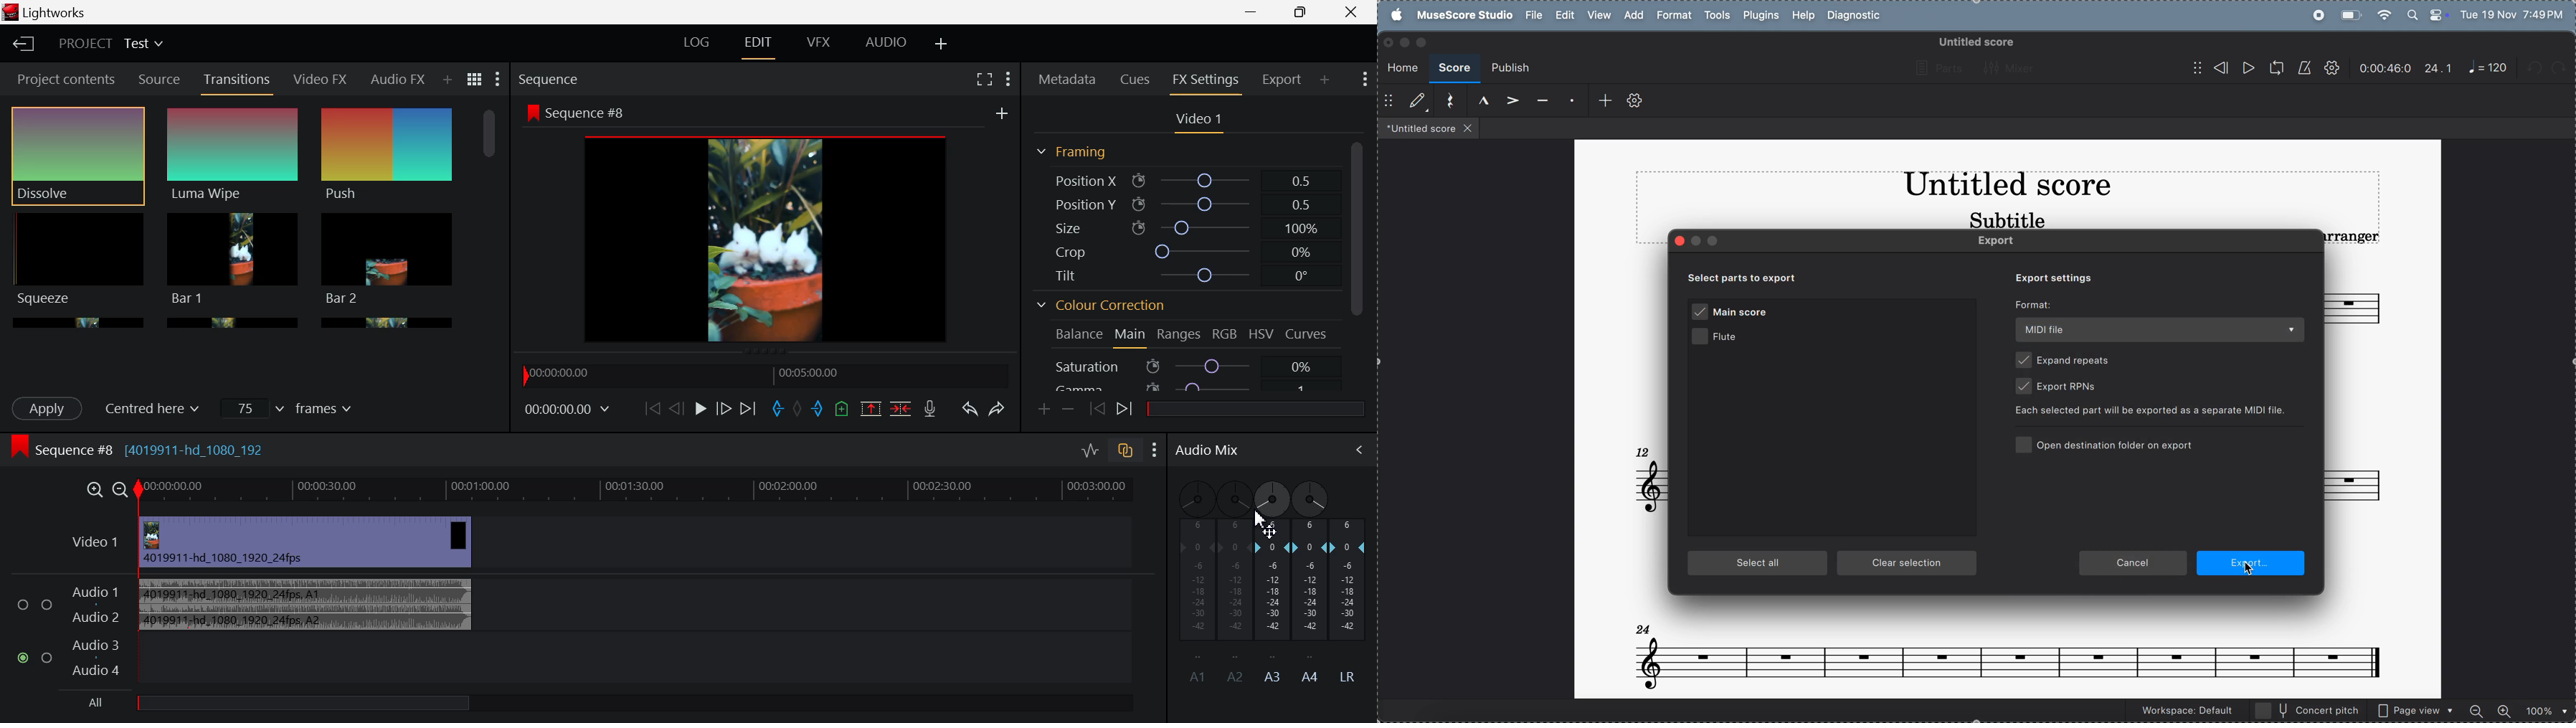  What do you see at coordinates (819, 45) in the screenshot?
I see `VFX Layout` at bounding box center [819, 45].